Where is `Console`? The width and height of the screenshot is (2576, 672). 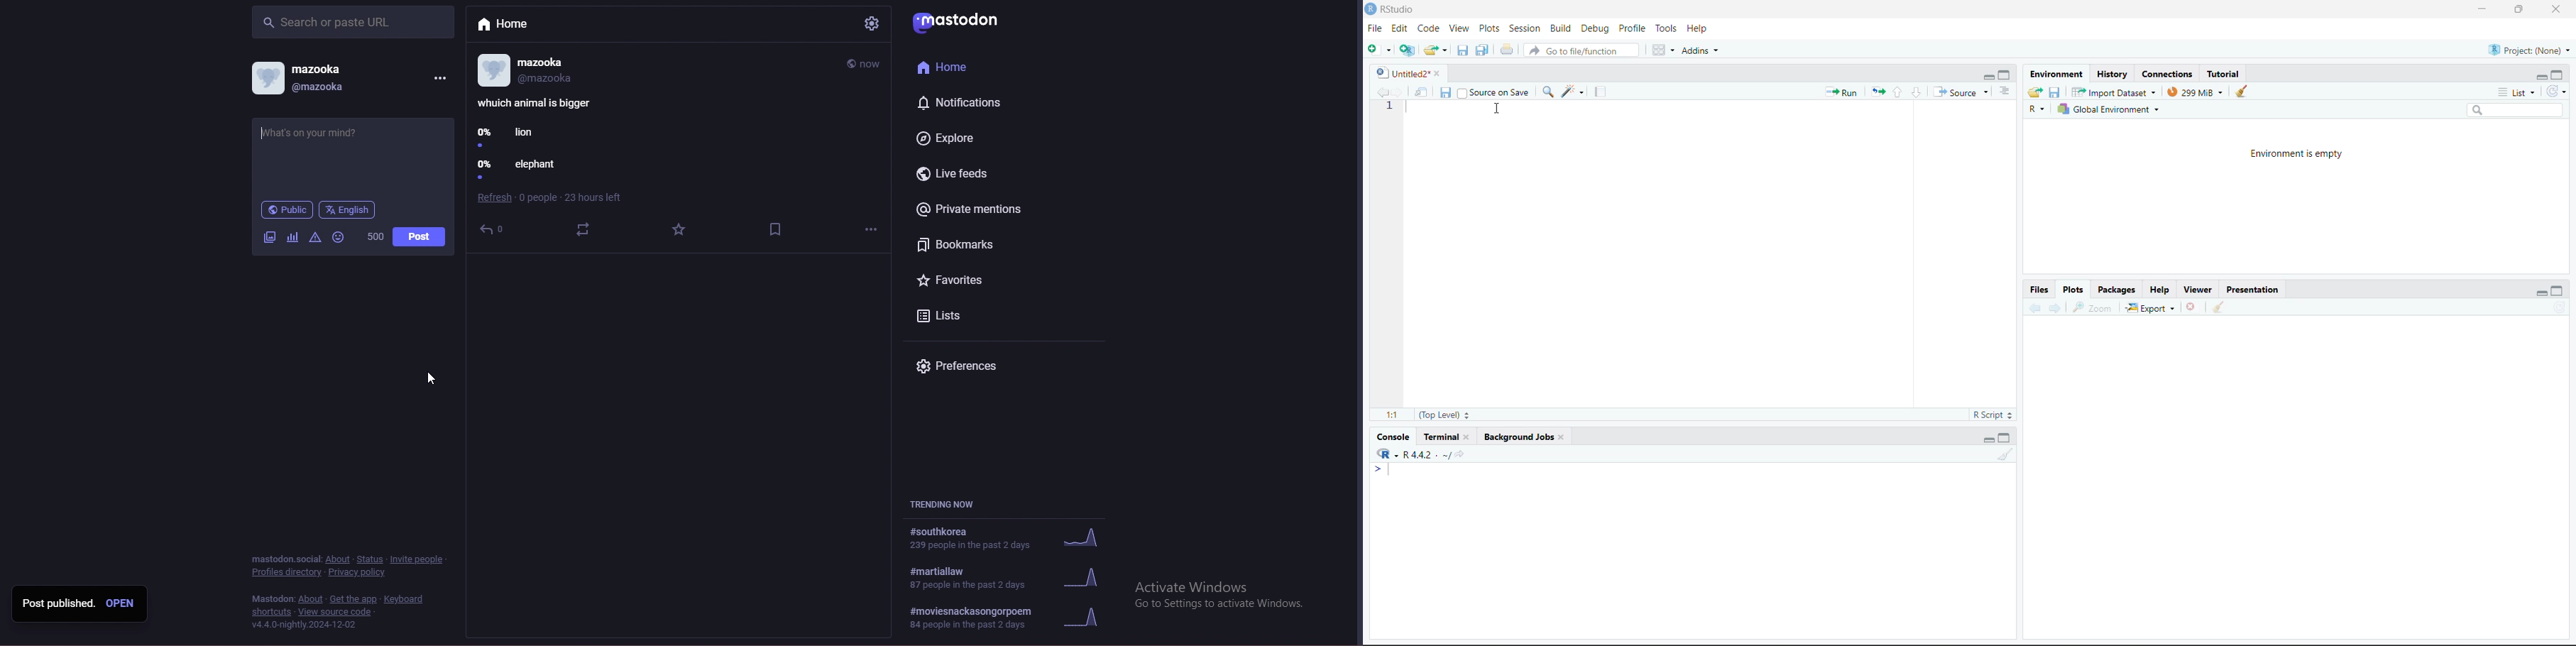
Console is located at coordinates (1393, 437).